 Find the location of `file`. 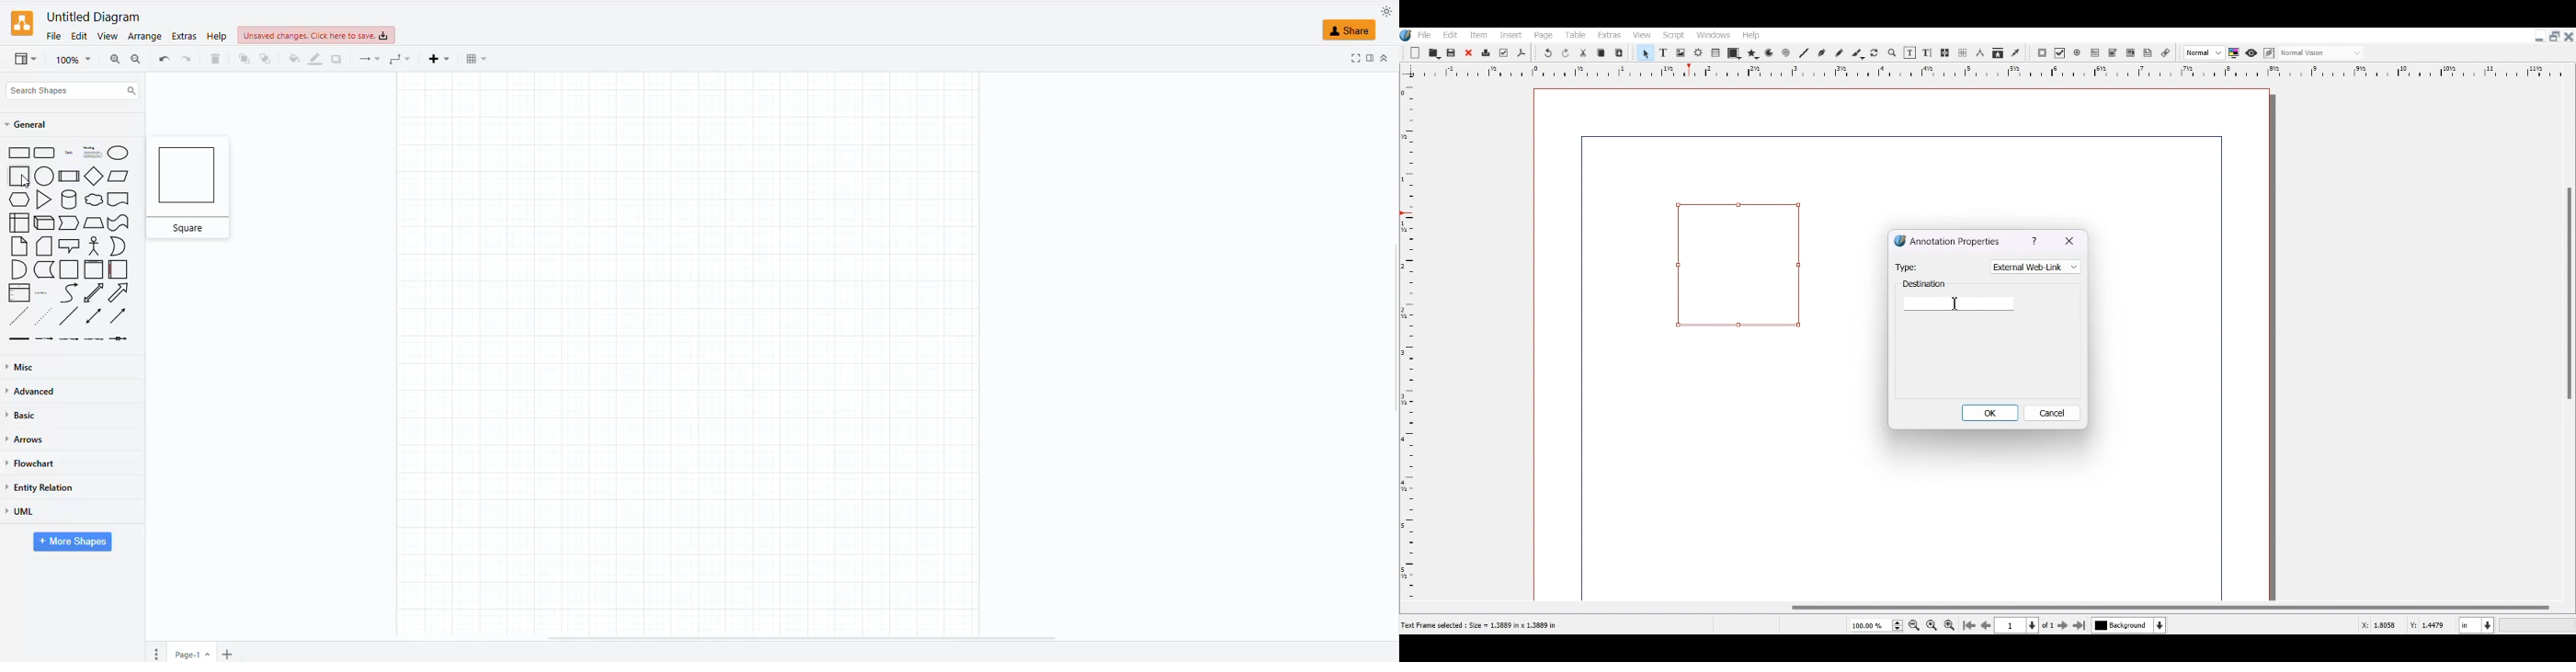

file is located at coordinates (54, 37).